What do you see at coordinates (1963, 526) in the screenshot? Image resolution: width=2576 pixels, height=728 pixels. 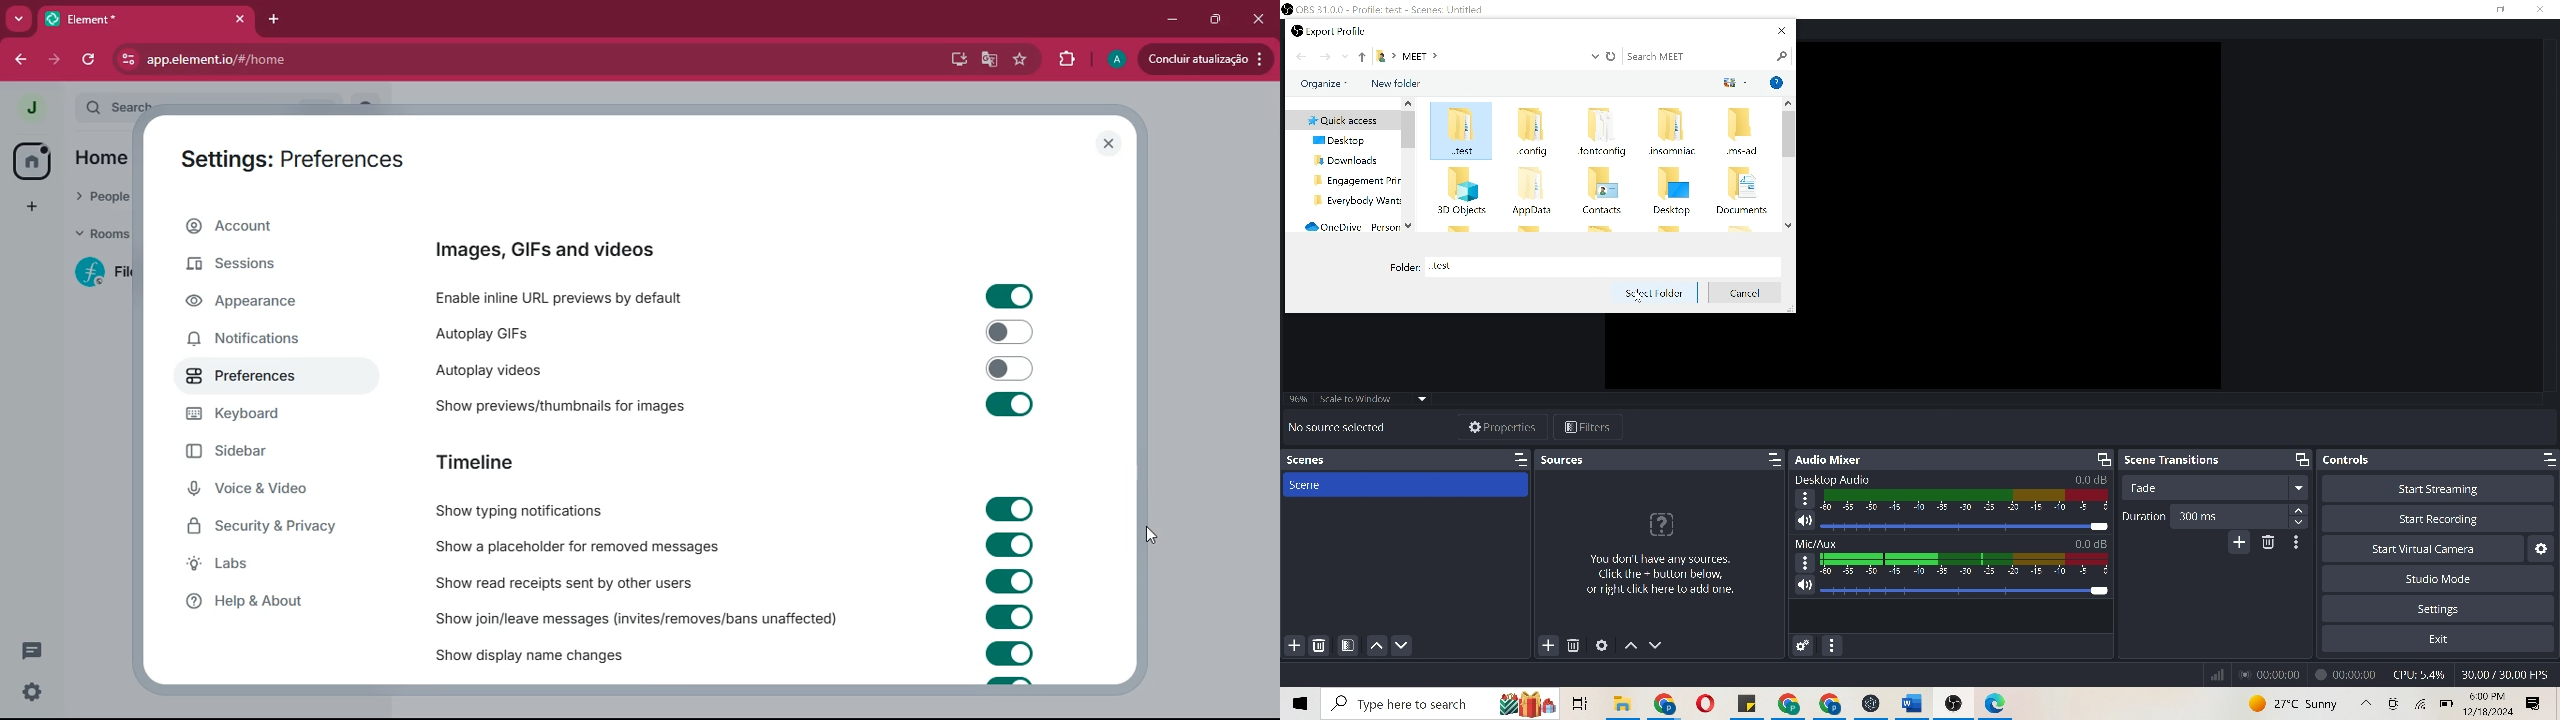 I see `slider` at bounding box center [1963, 526].